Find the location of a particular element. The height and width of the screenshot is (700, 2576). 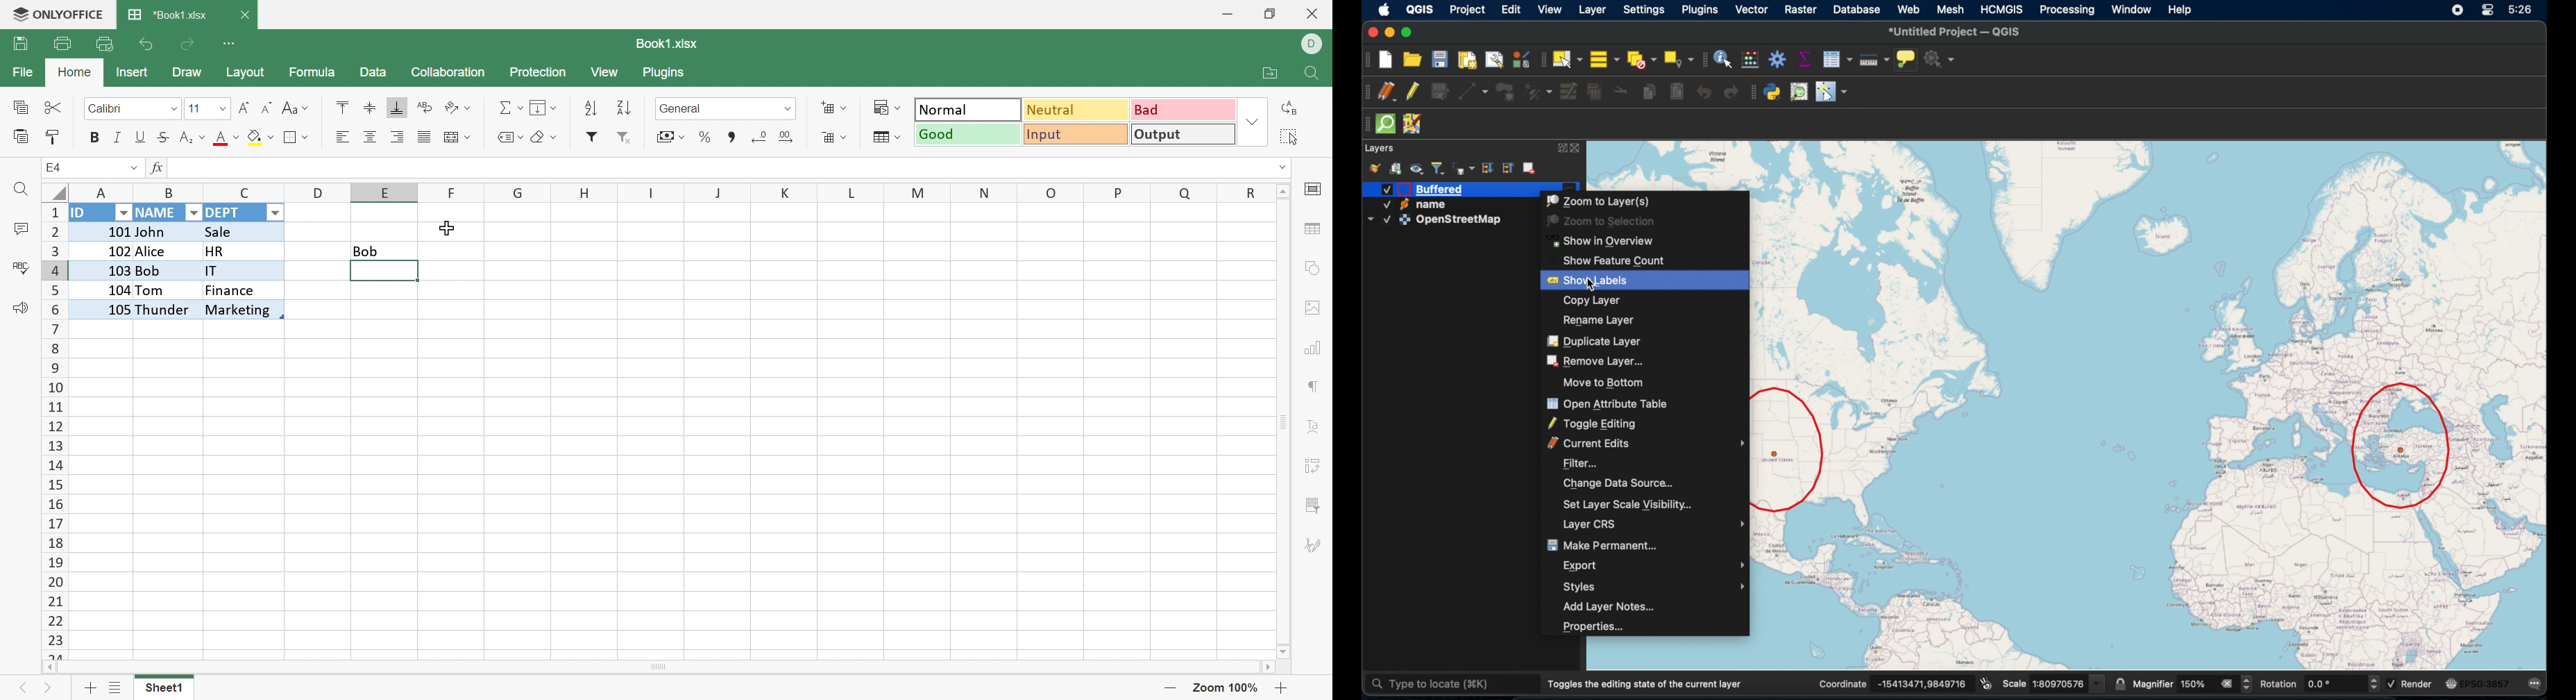

window is located at coordinates (2130, 9).